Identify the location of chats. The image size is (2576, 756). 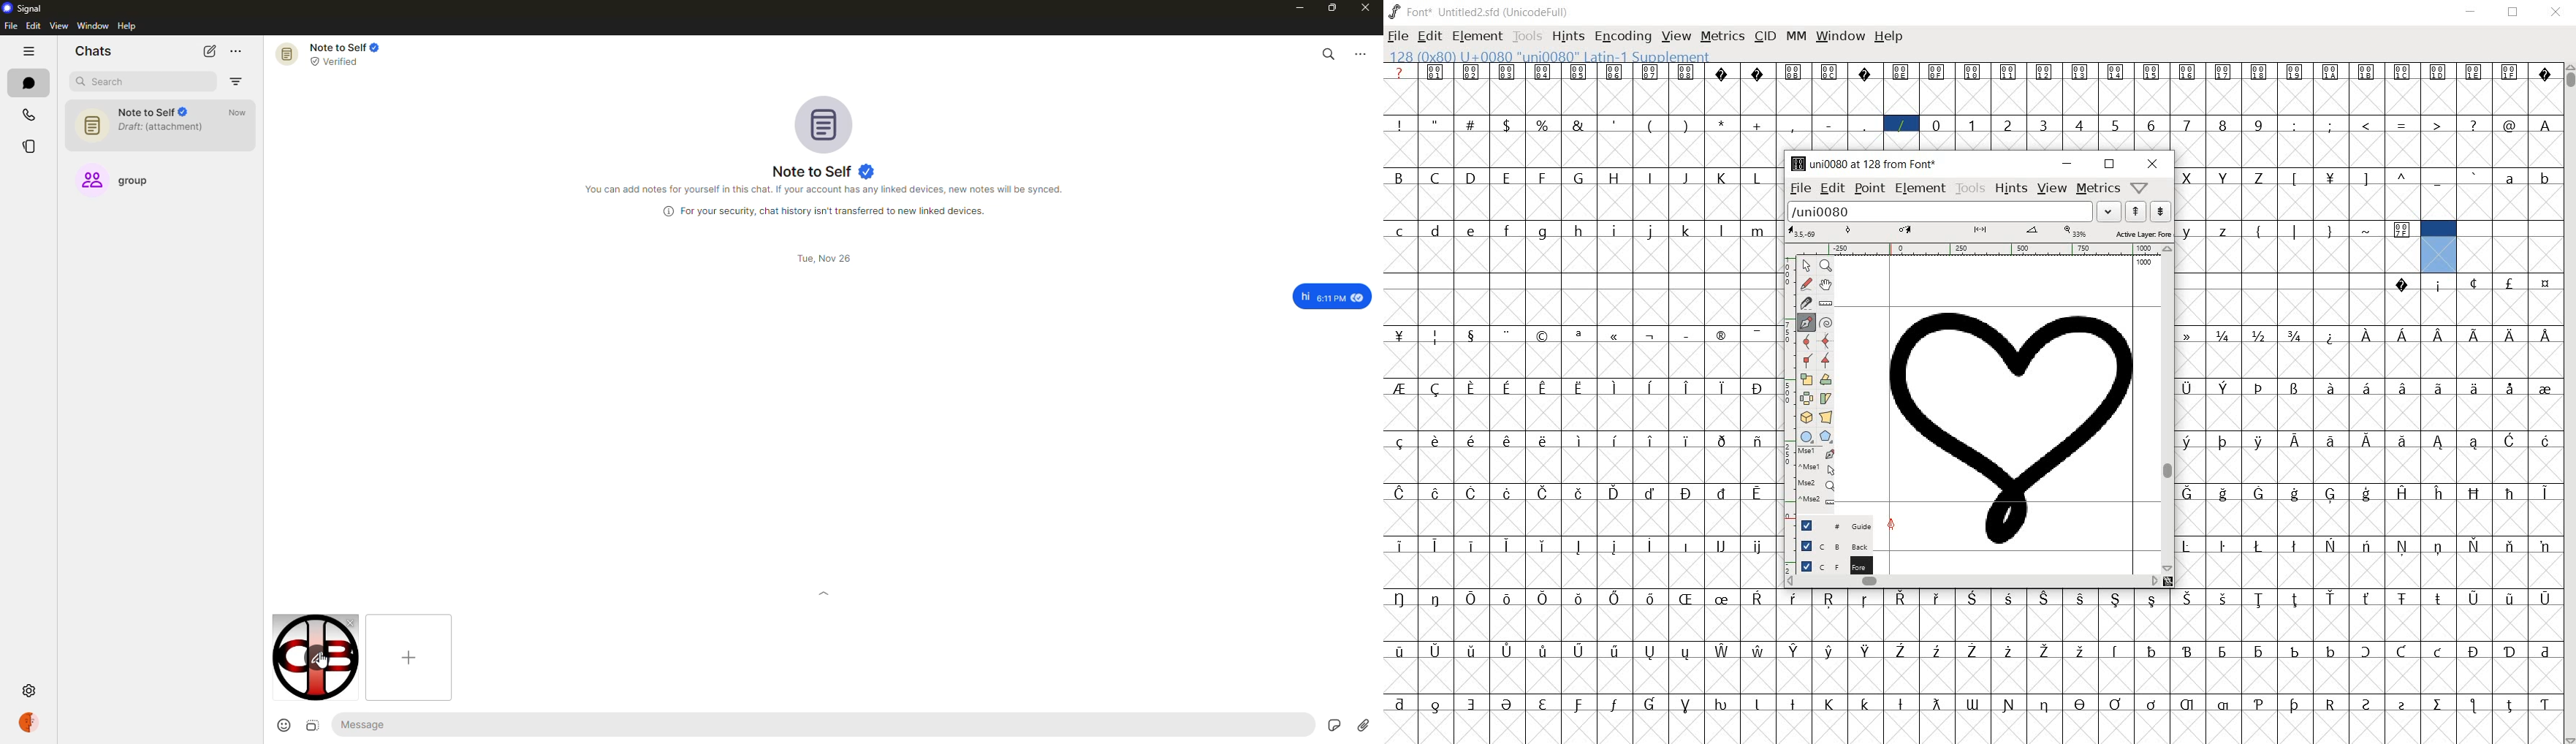
(94, 48).